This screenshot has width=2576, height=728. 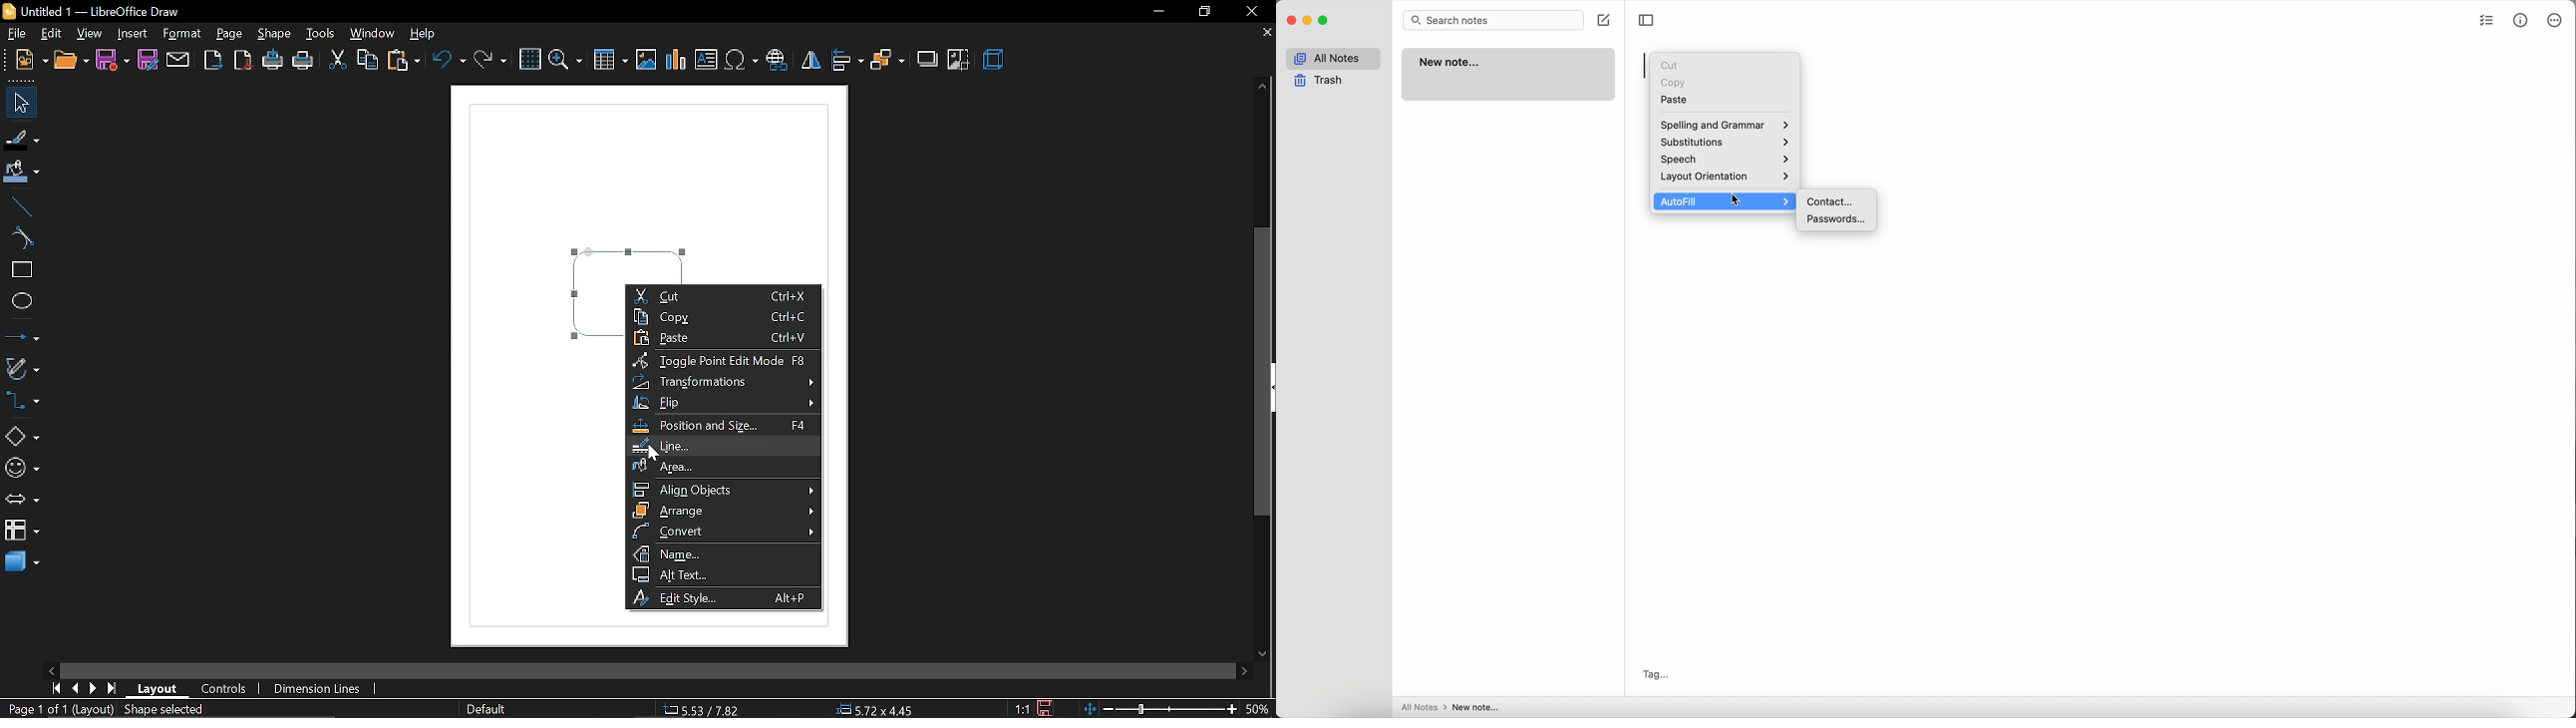 I want to click on connectors, so click(x=21, y=400).